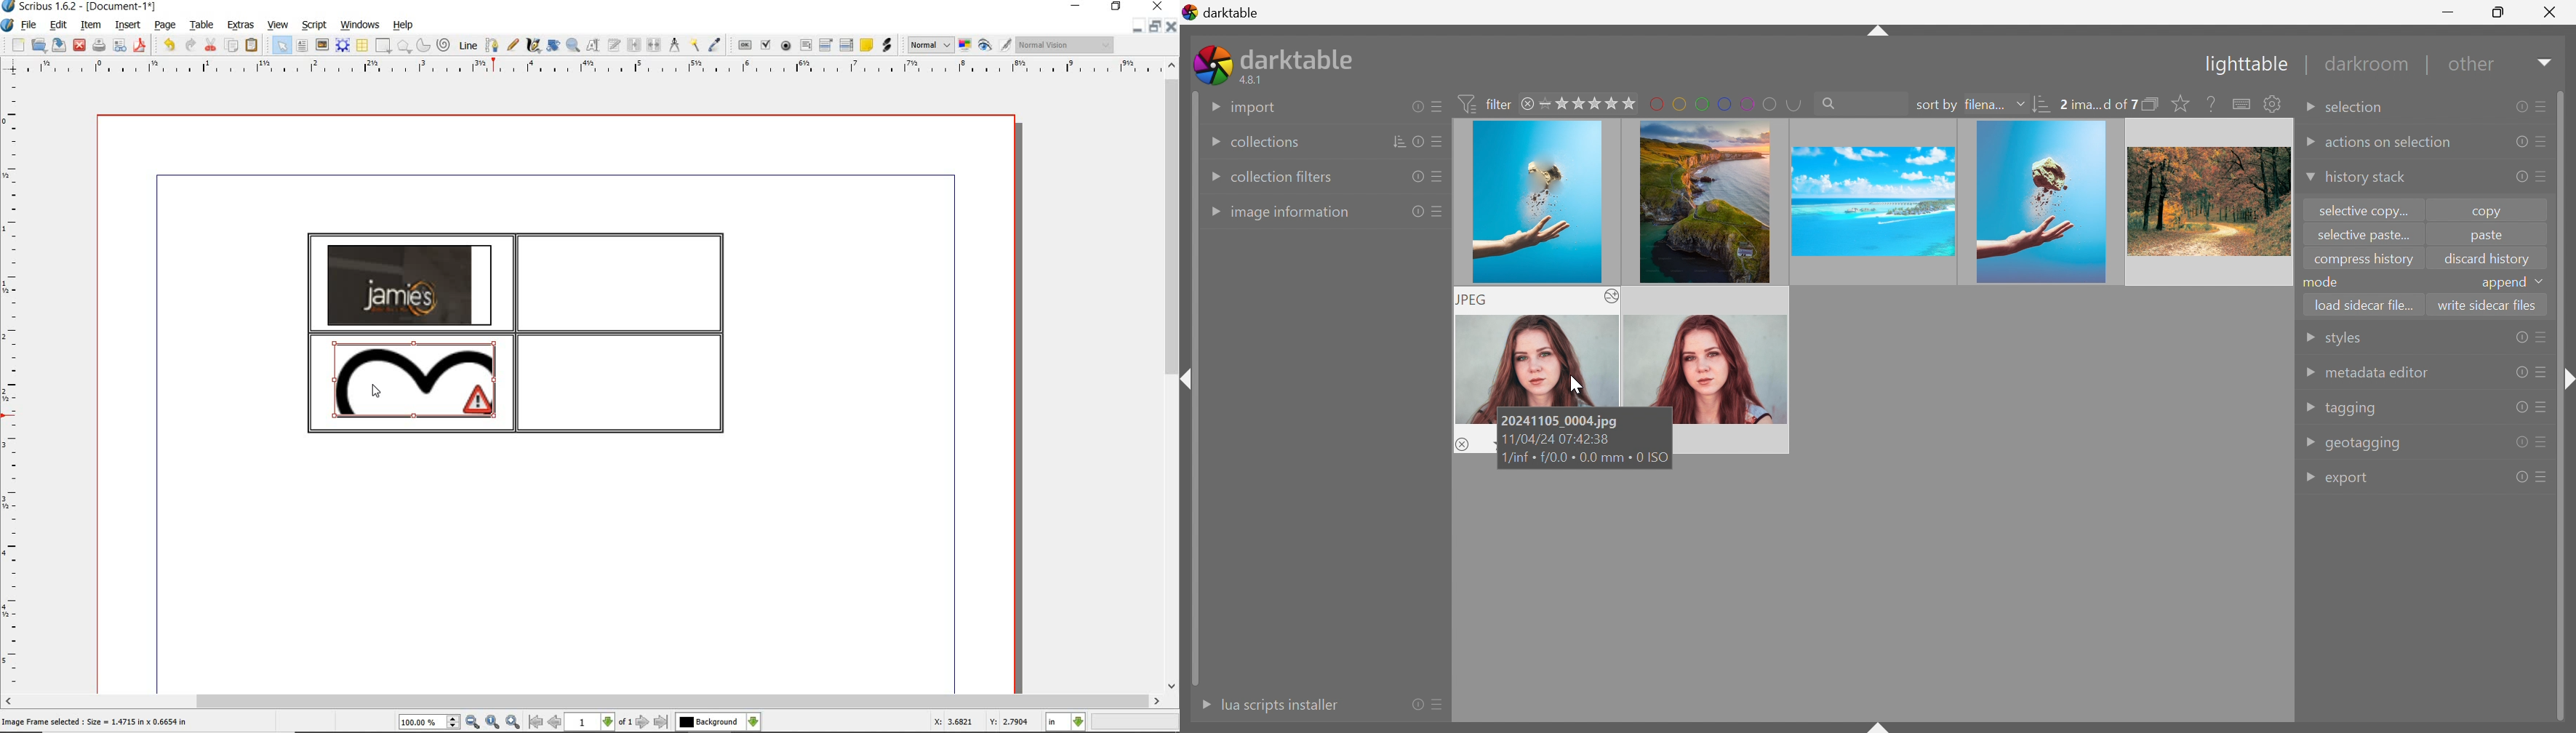  I want to click on script, so click(315, 25).